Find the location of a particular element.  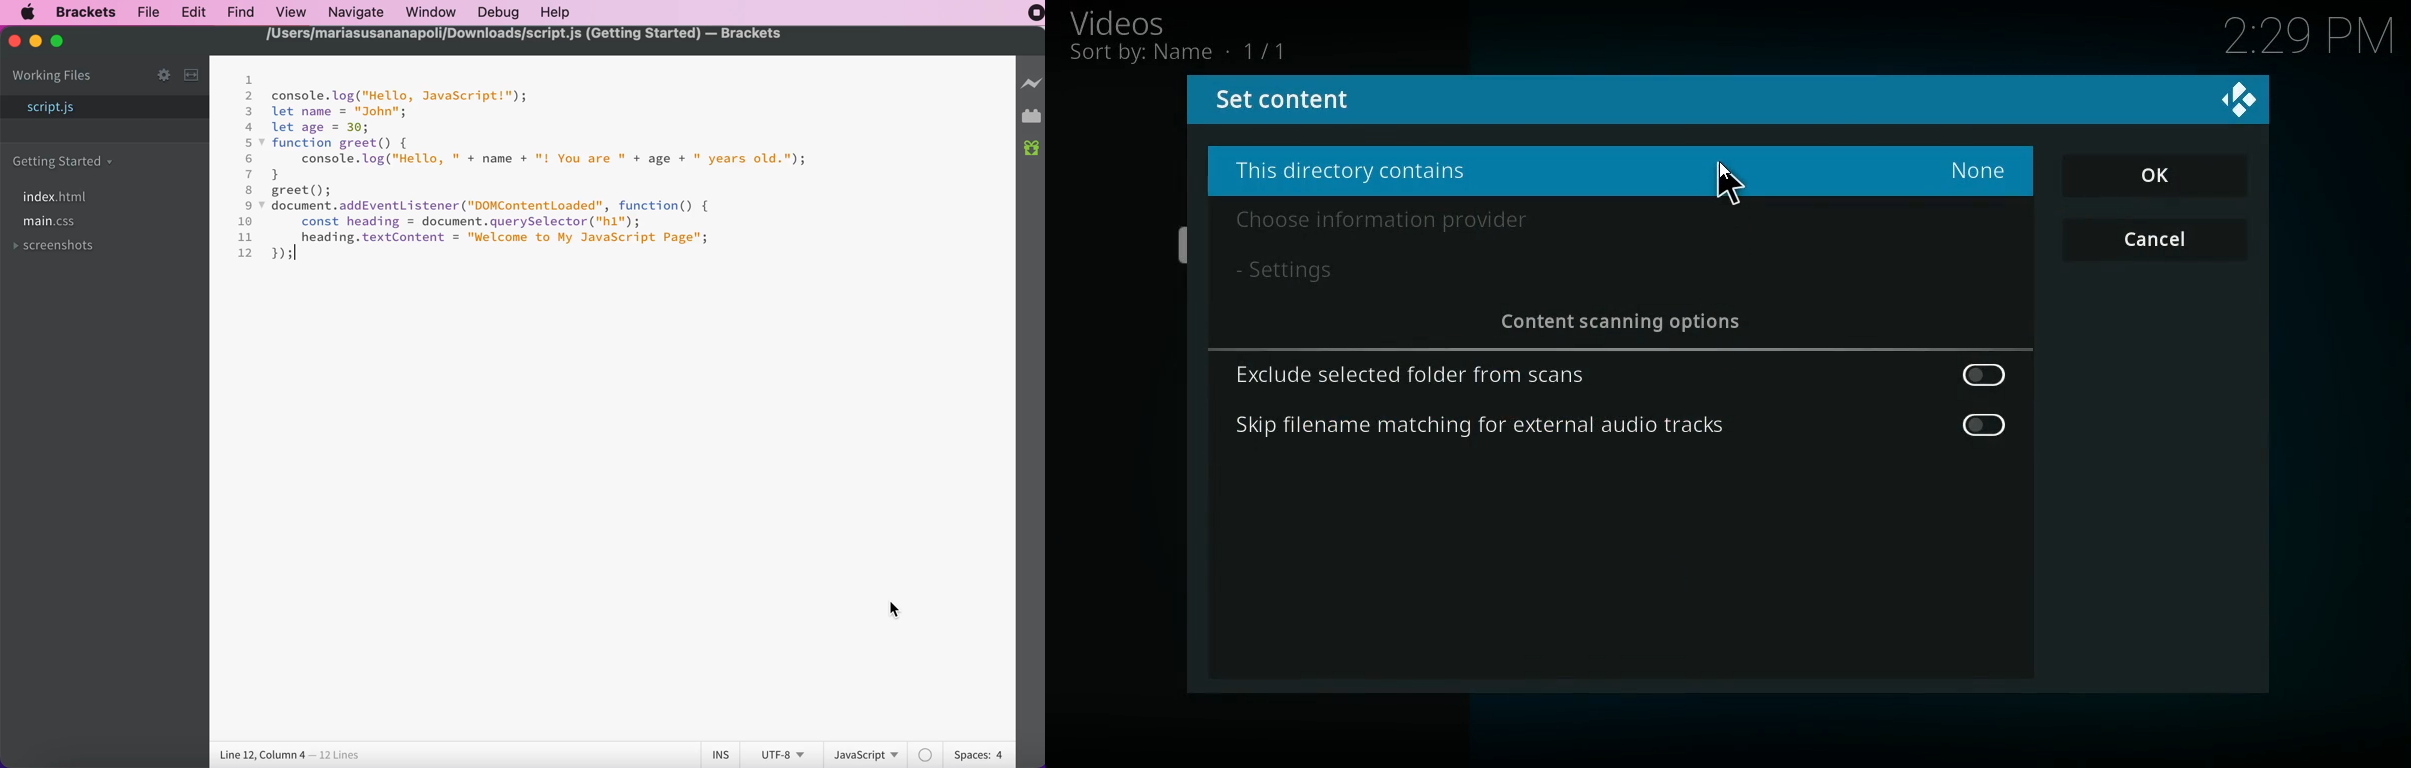

new build of brackets is located at coordinates (1033, 149).